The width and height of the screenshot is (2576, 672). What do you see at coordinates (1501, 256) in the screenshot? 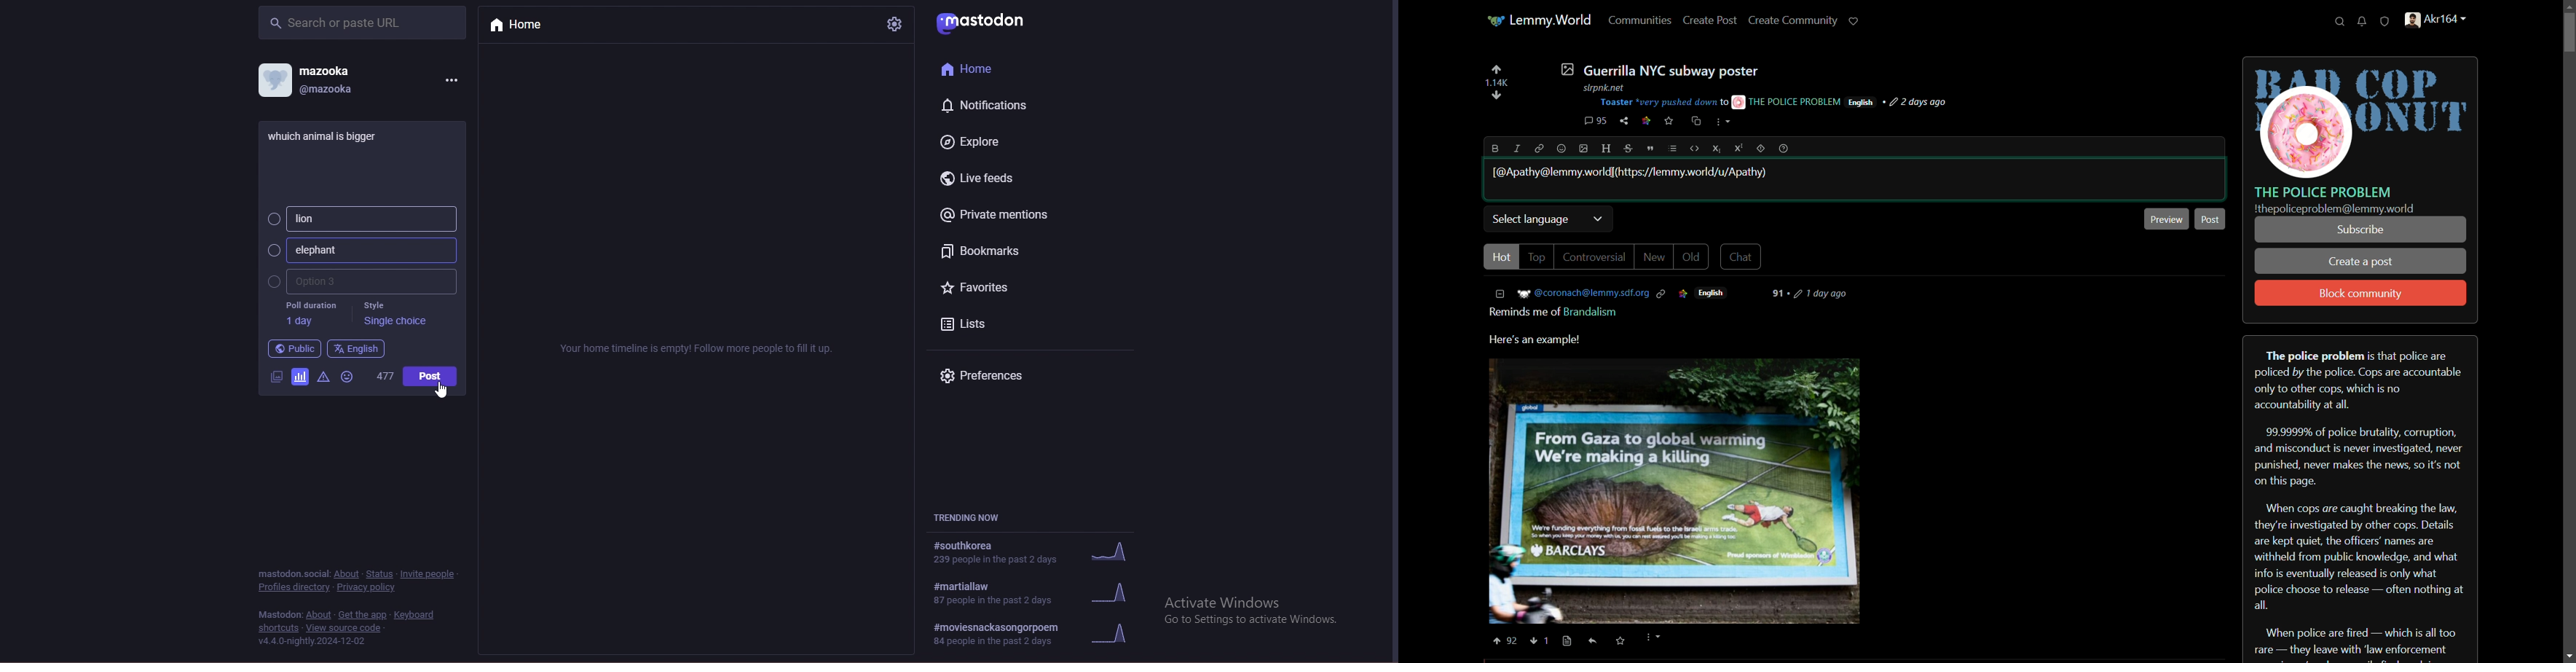
I see `Hot` at bounding box center [1501, 256].